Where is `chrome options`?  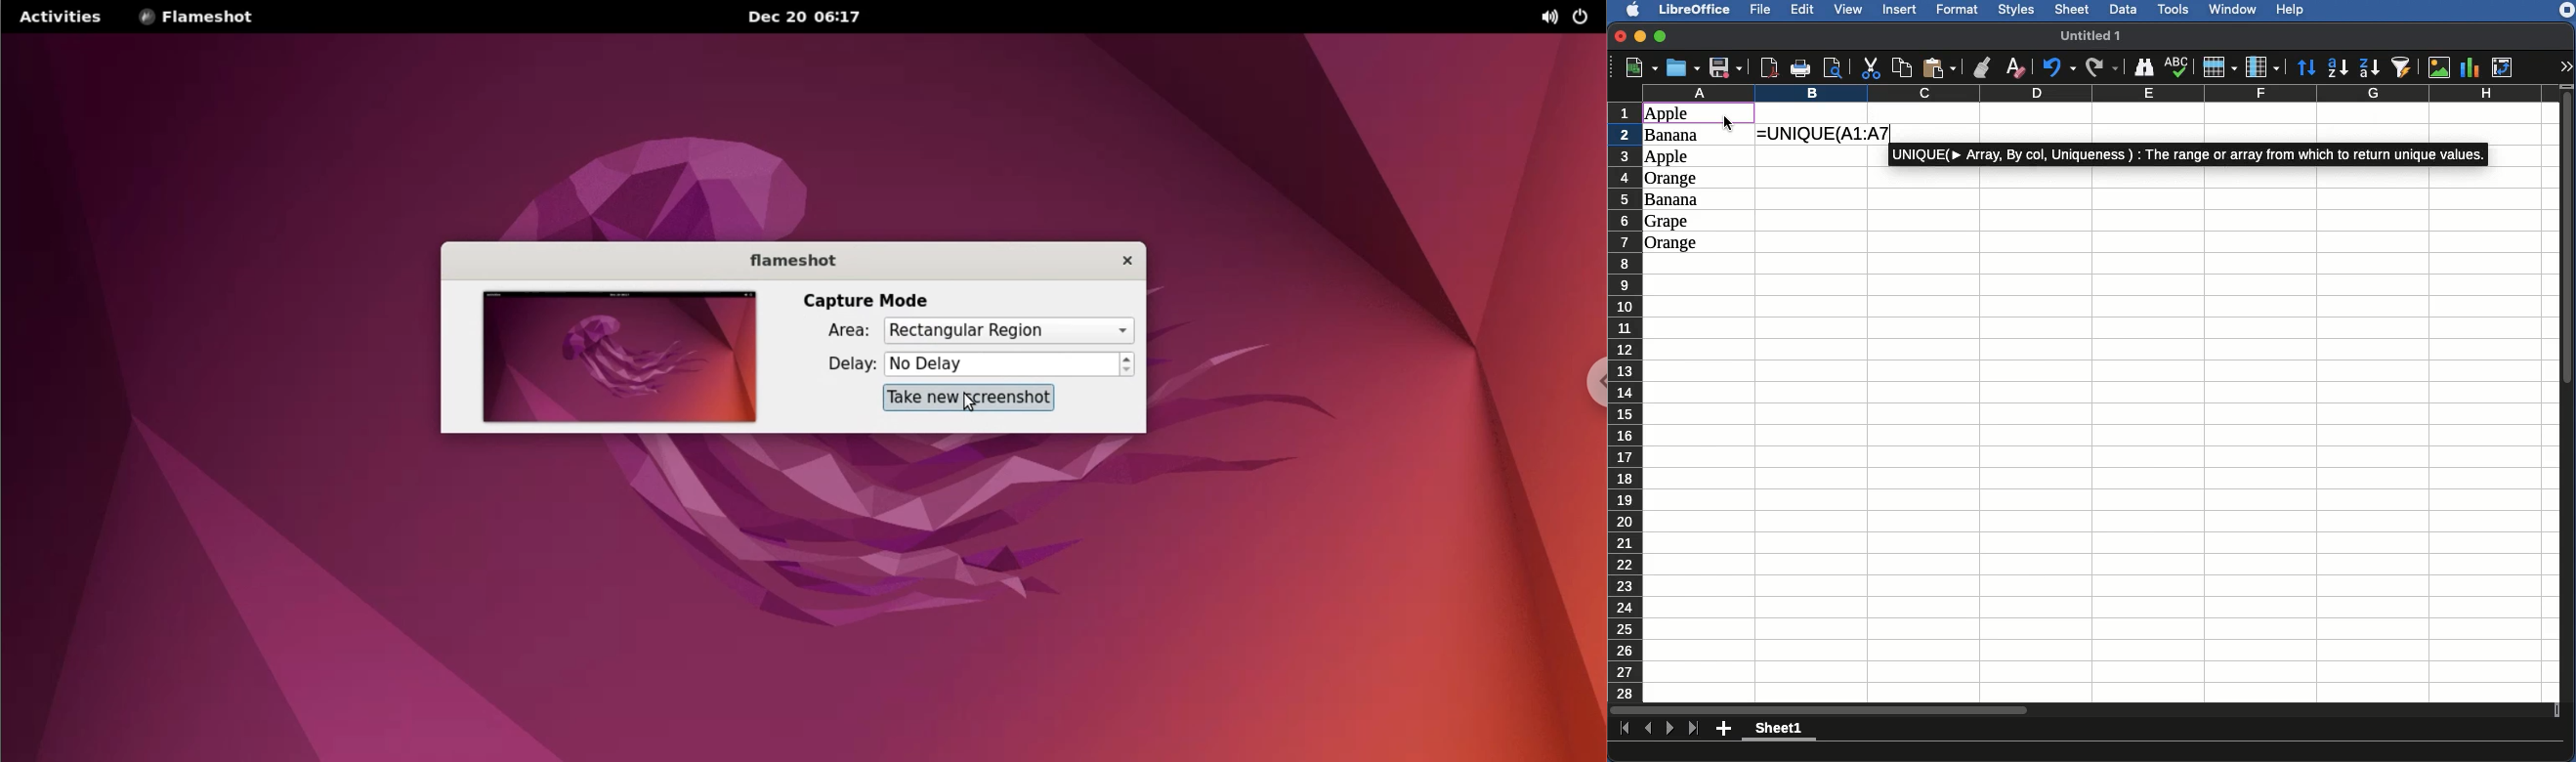 chrome options is located at coordinates (1593, 382).